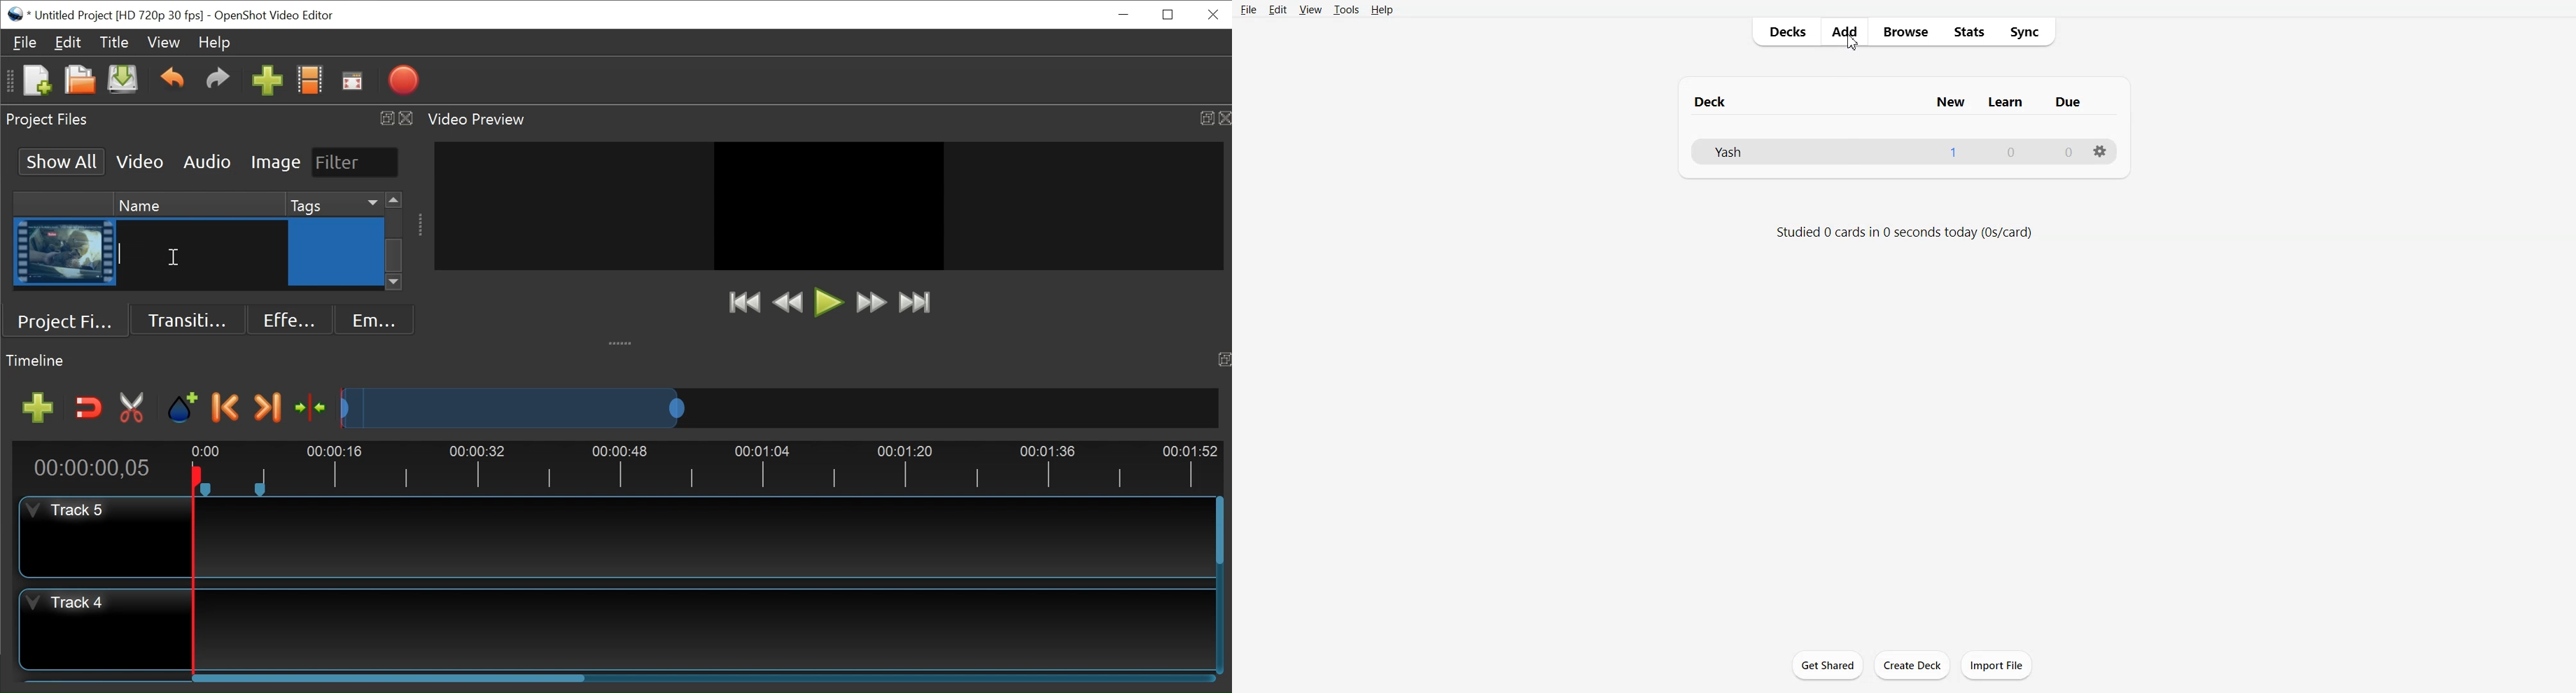 The height and width of the screenshot is (700, 2576). I want to click on Add, so click(1843, 31).